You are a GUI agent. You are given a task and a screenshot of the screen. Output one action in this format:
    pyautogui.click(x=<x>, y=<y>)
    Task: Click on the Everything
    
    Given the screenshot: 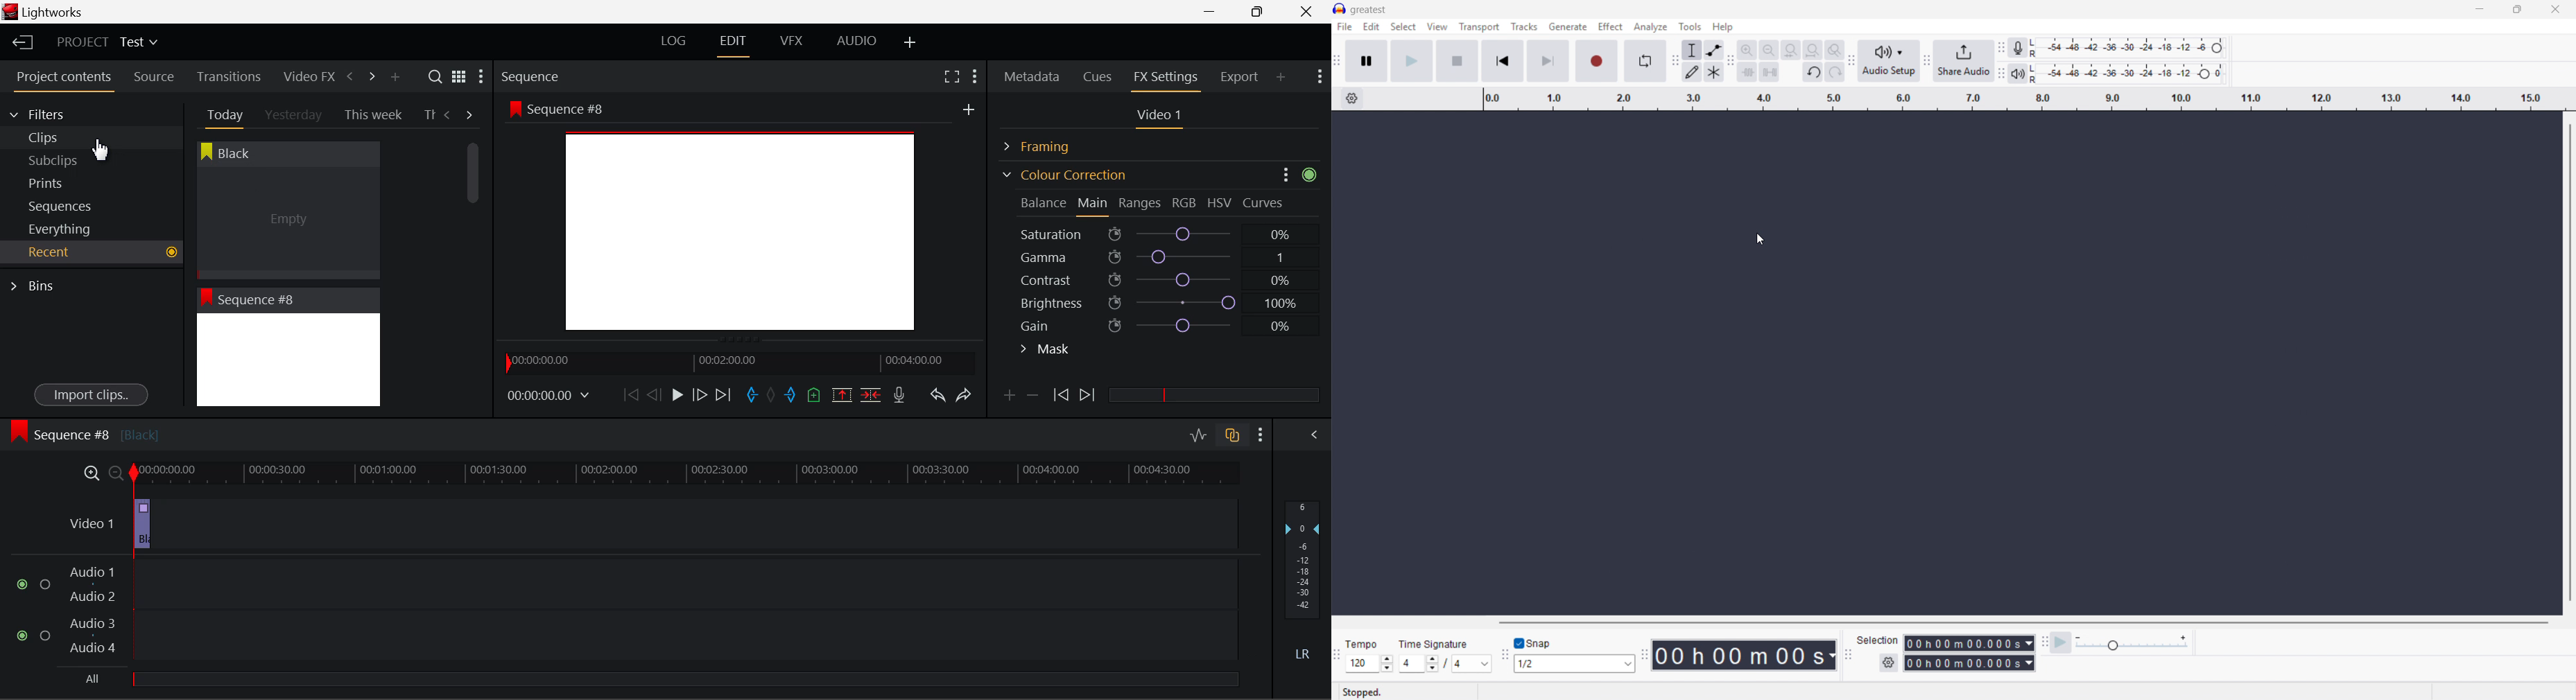 What is the action you would take?
    pyautogui.click(x=62, y=229)
    